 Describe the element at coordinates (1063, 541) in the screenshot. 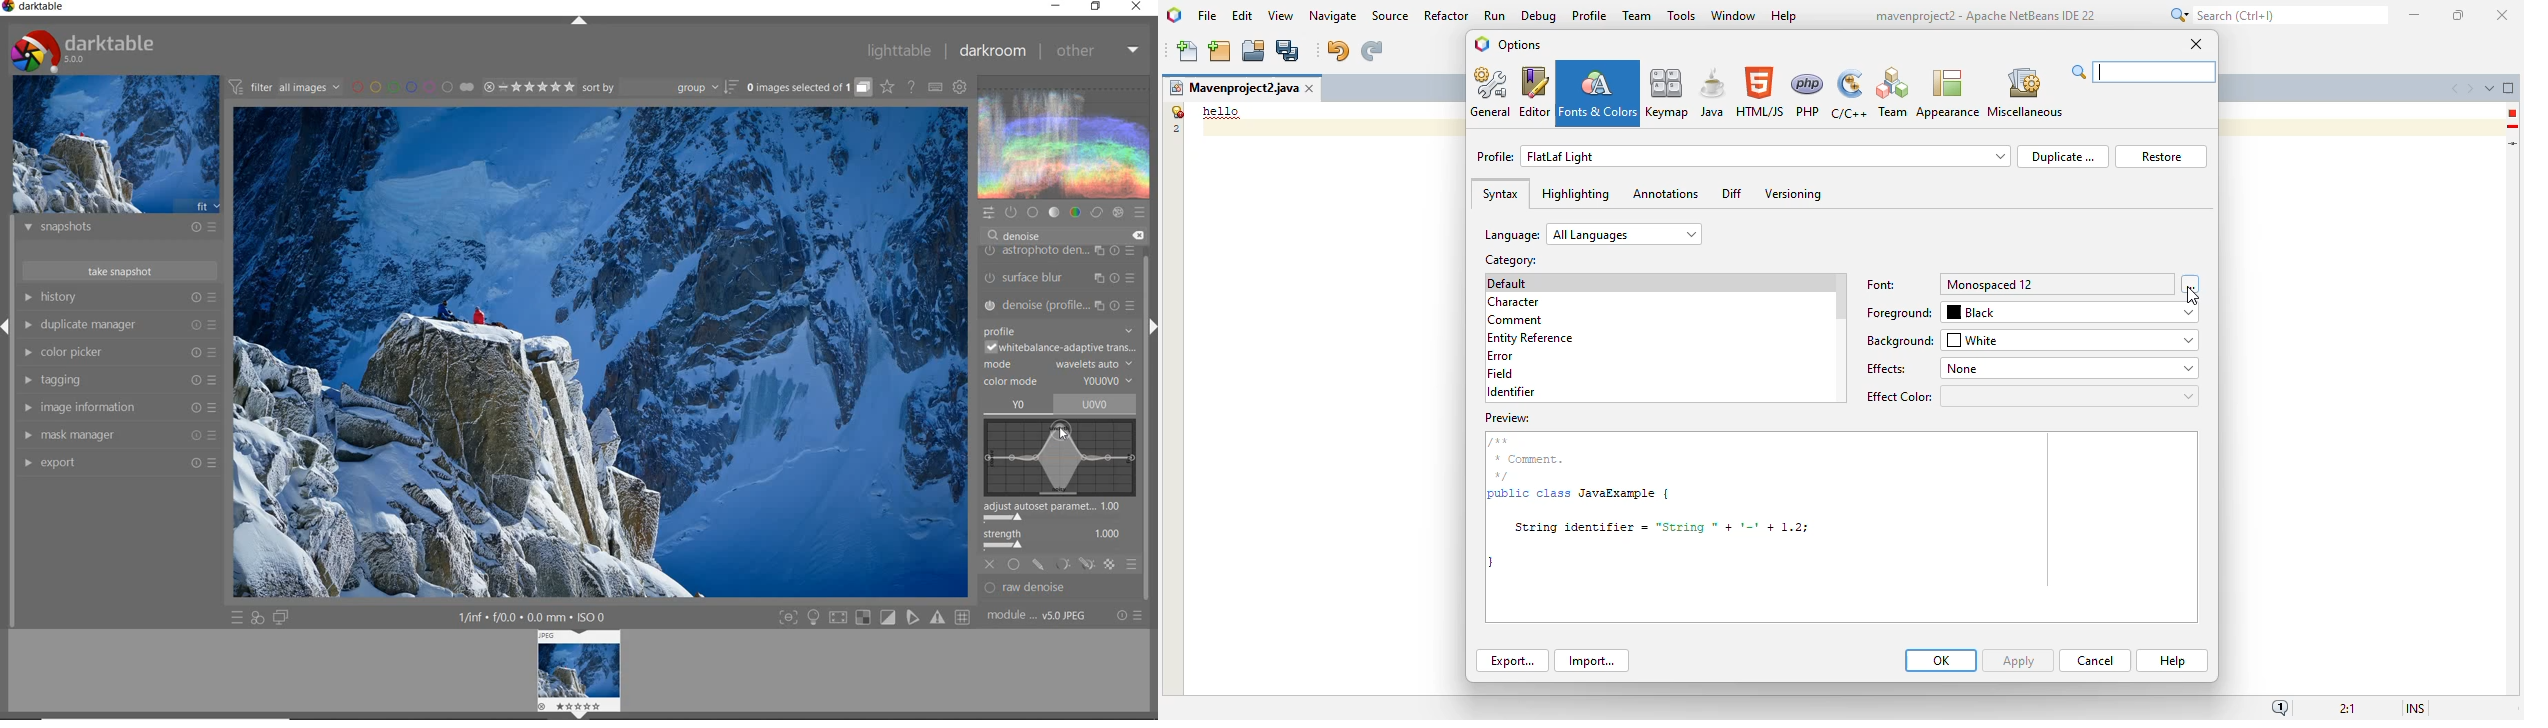

I see `STRENGTH` at that location.